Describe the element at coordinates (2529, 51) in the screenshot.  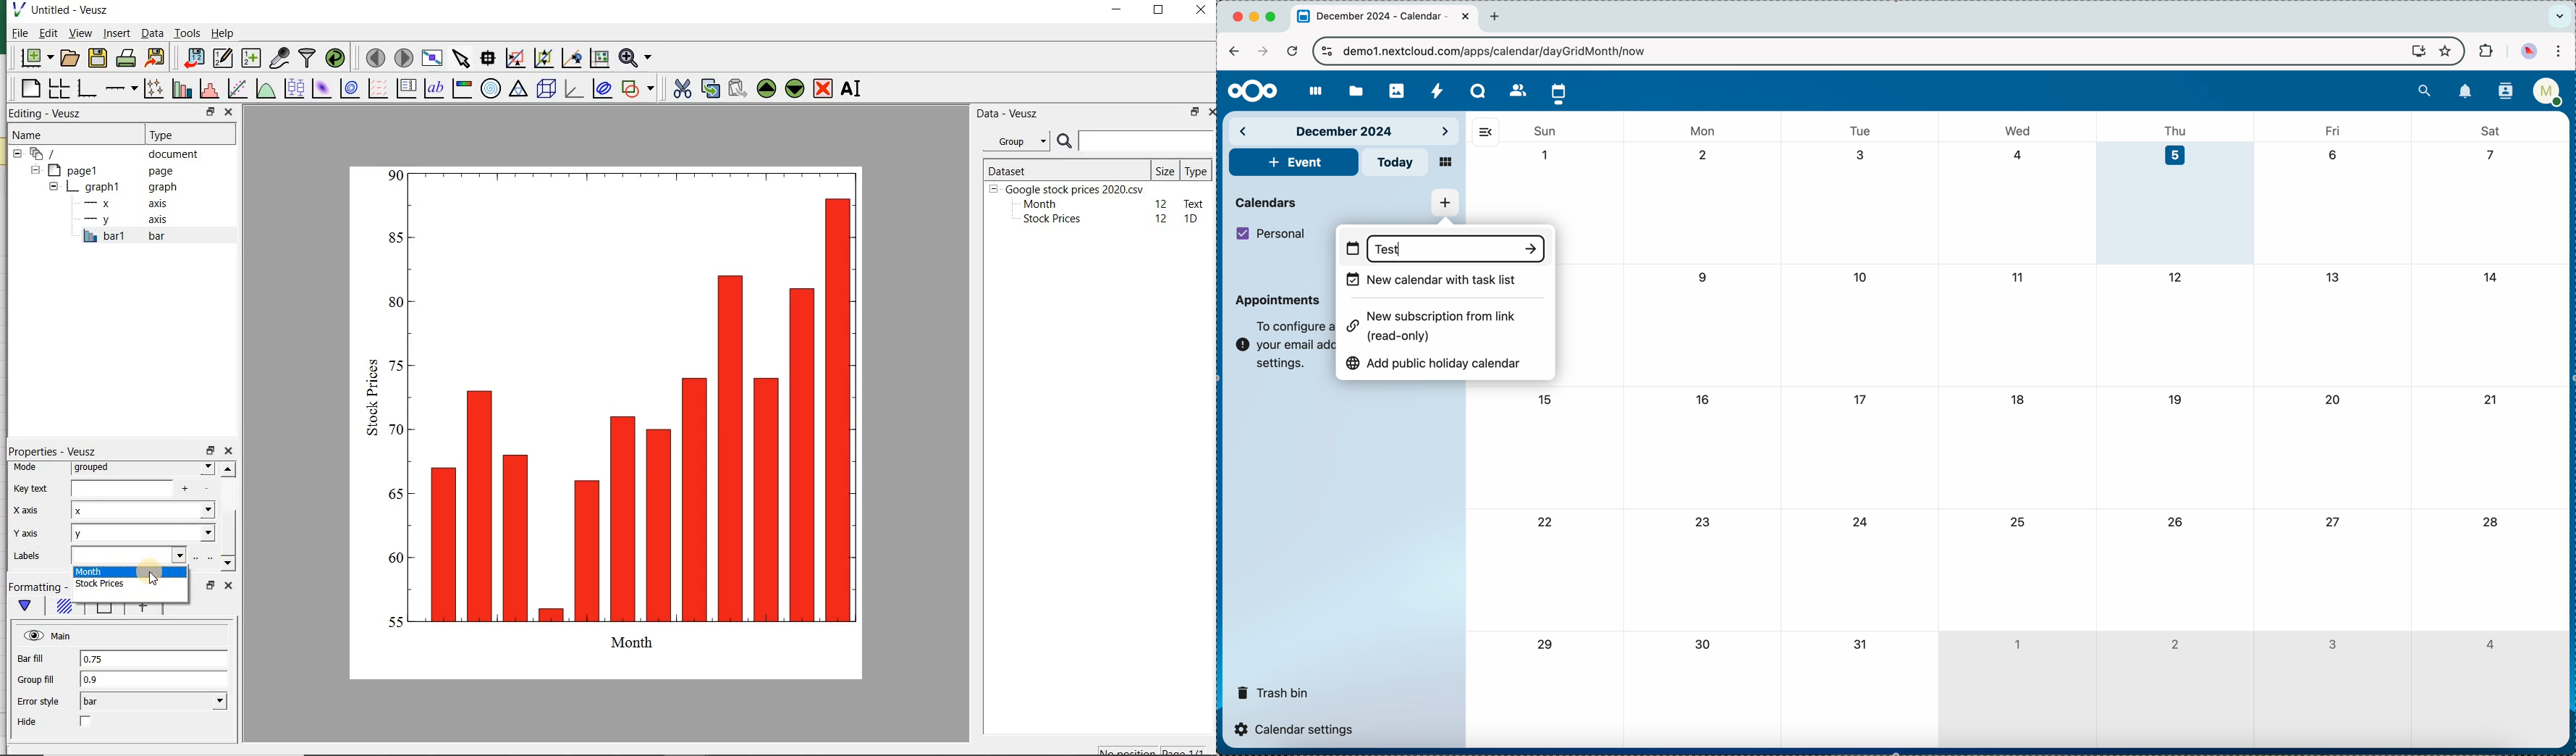
I see `profile picture` at that location.